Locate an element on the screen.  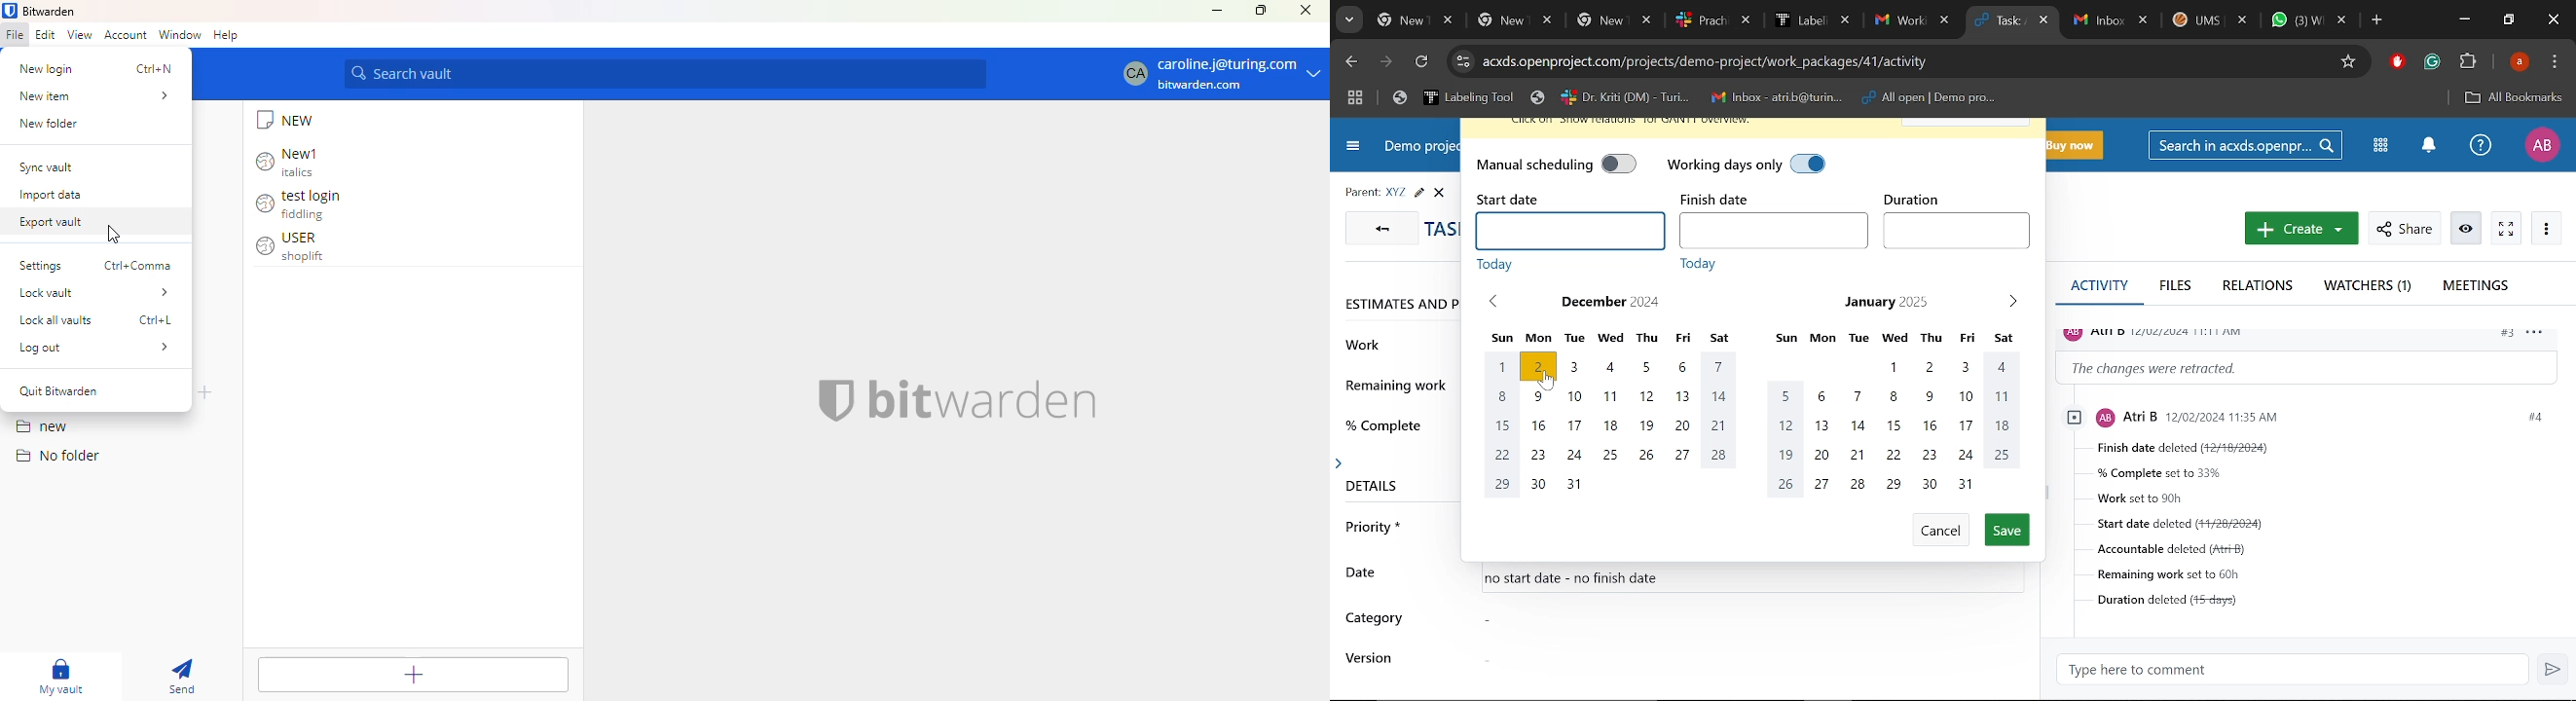
Close is located at coordinates (2553, 20).